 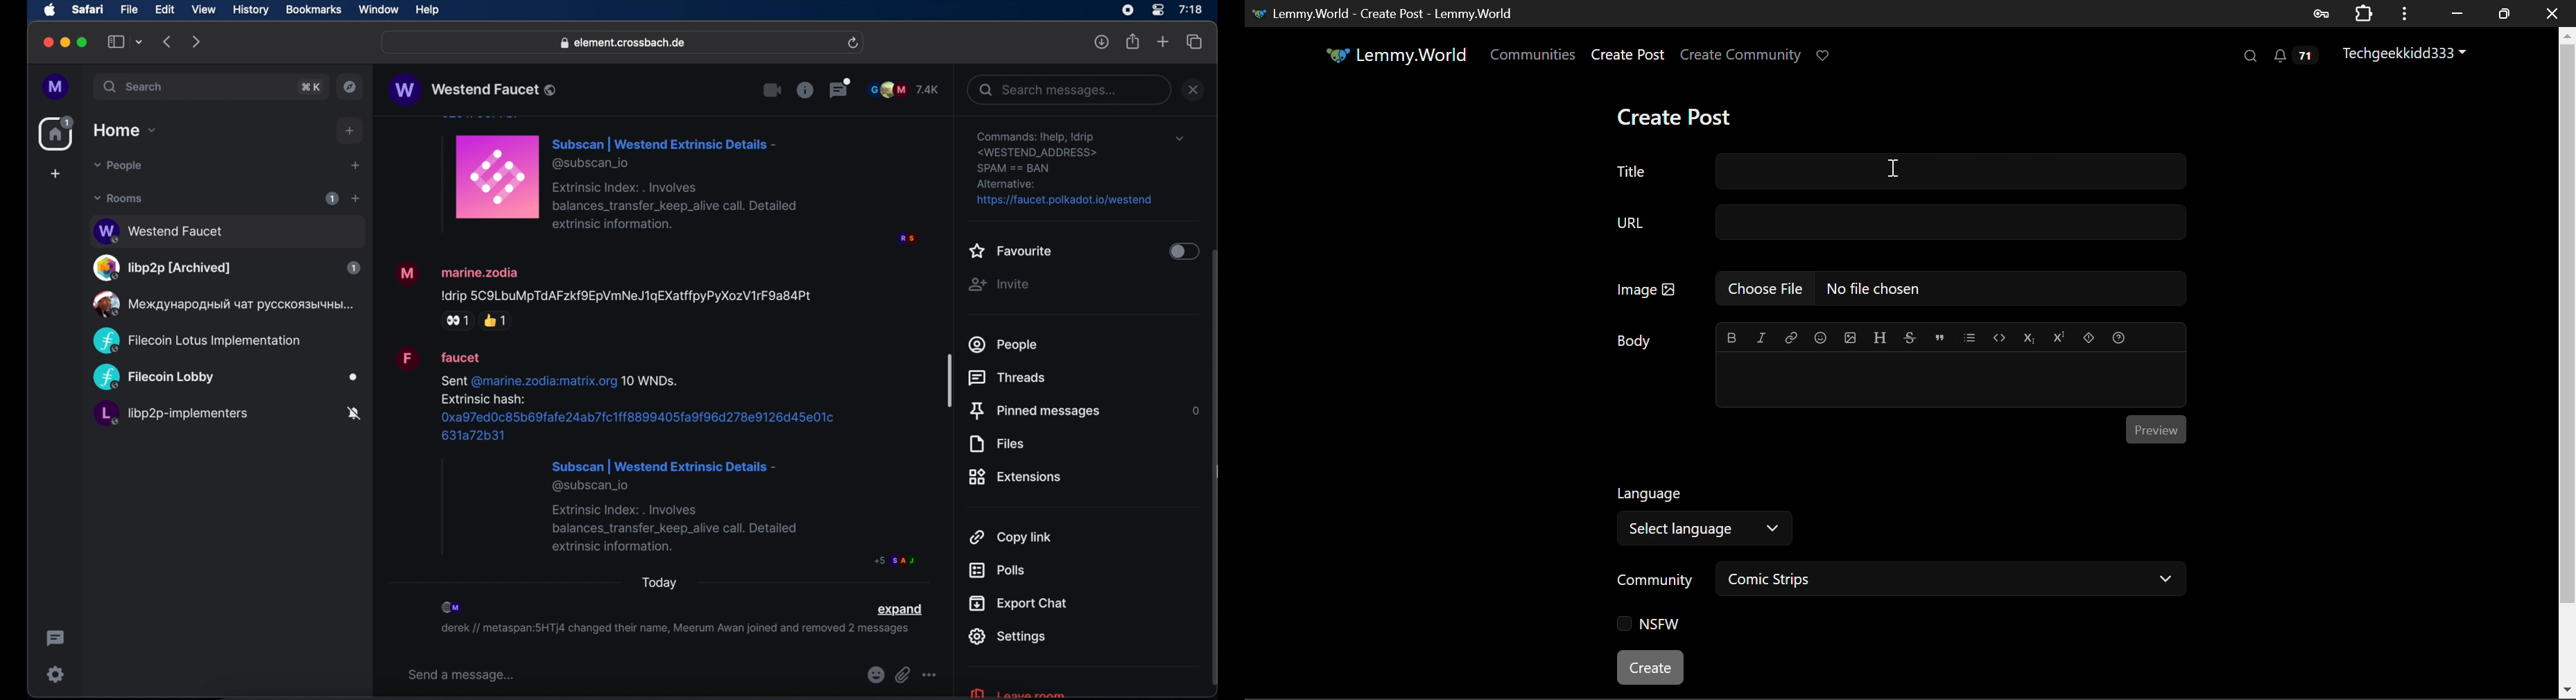 I want to click on Cursor Position, so click(x=1896, y=169).